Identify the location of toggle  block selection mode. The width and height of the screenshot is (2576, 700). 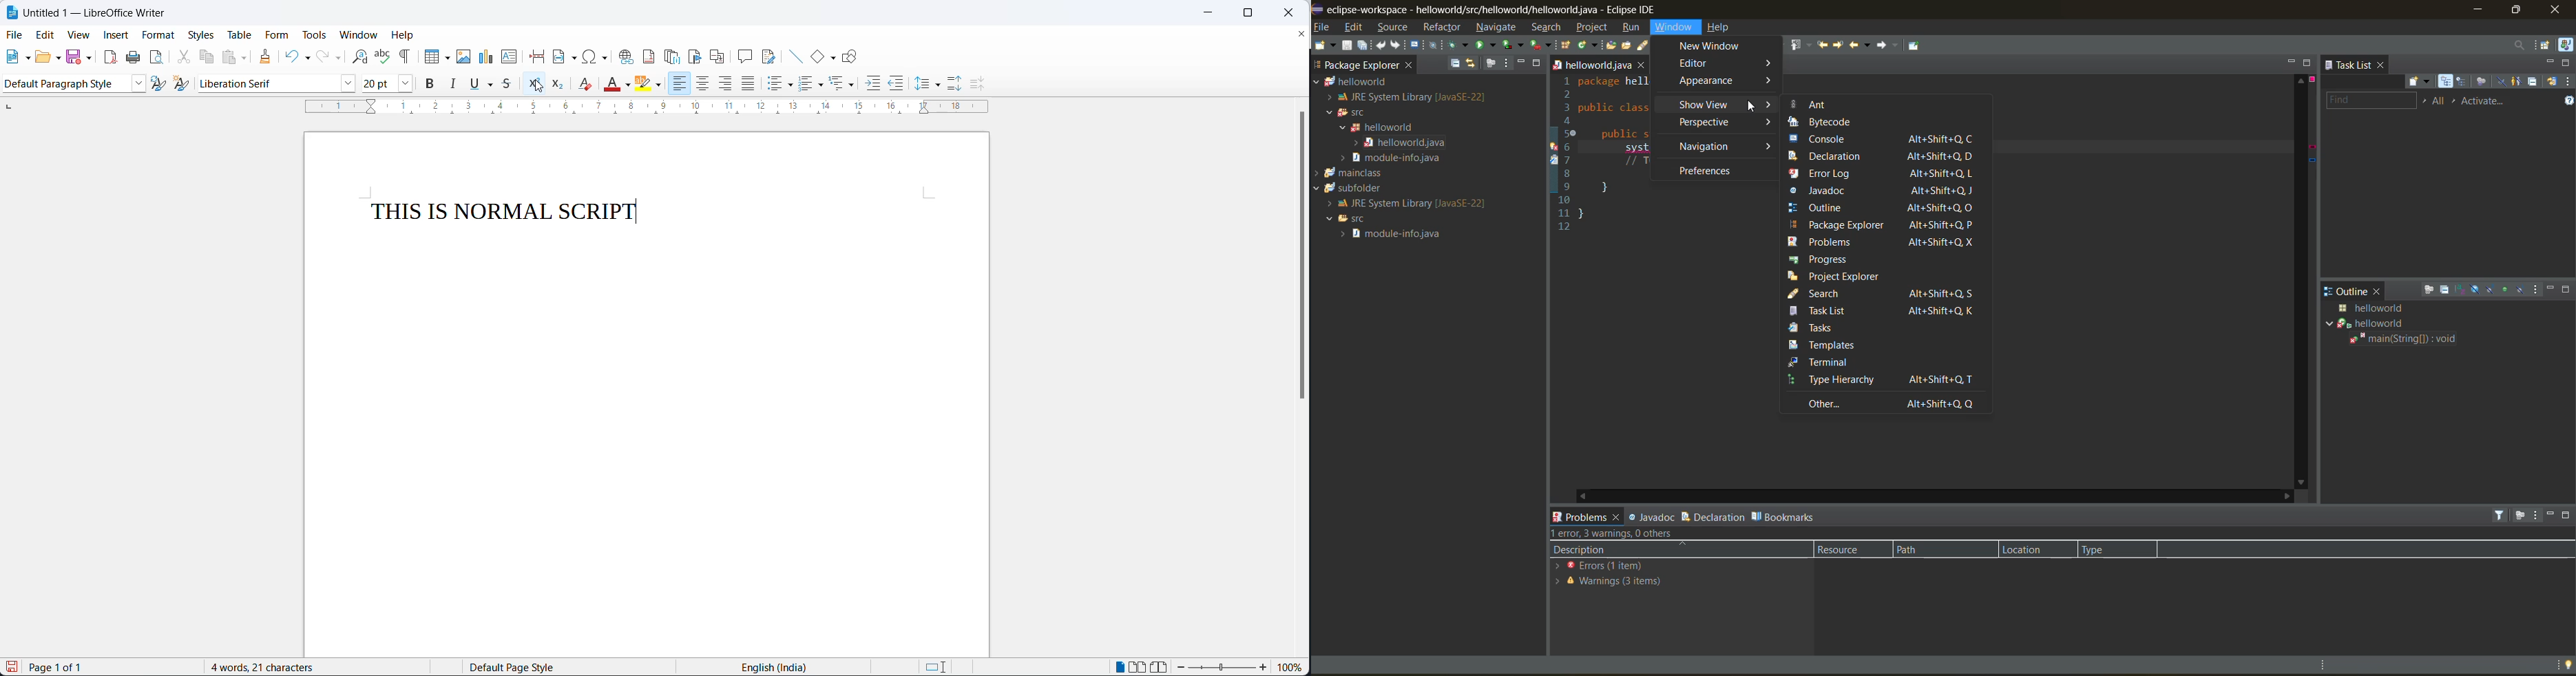
(1734, 46).